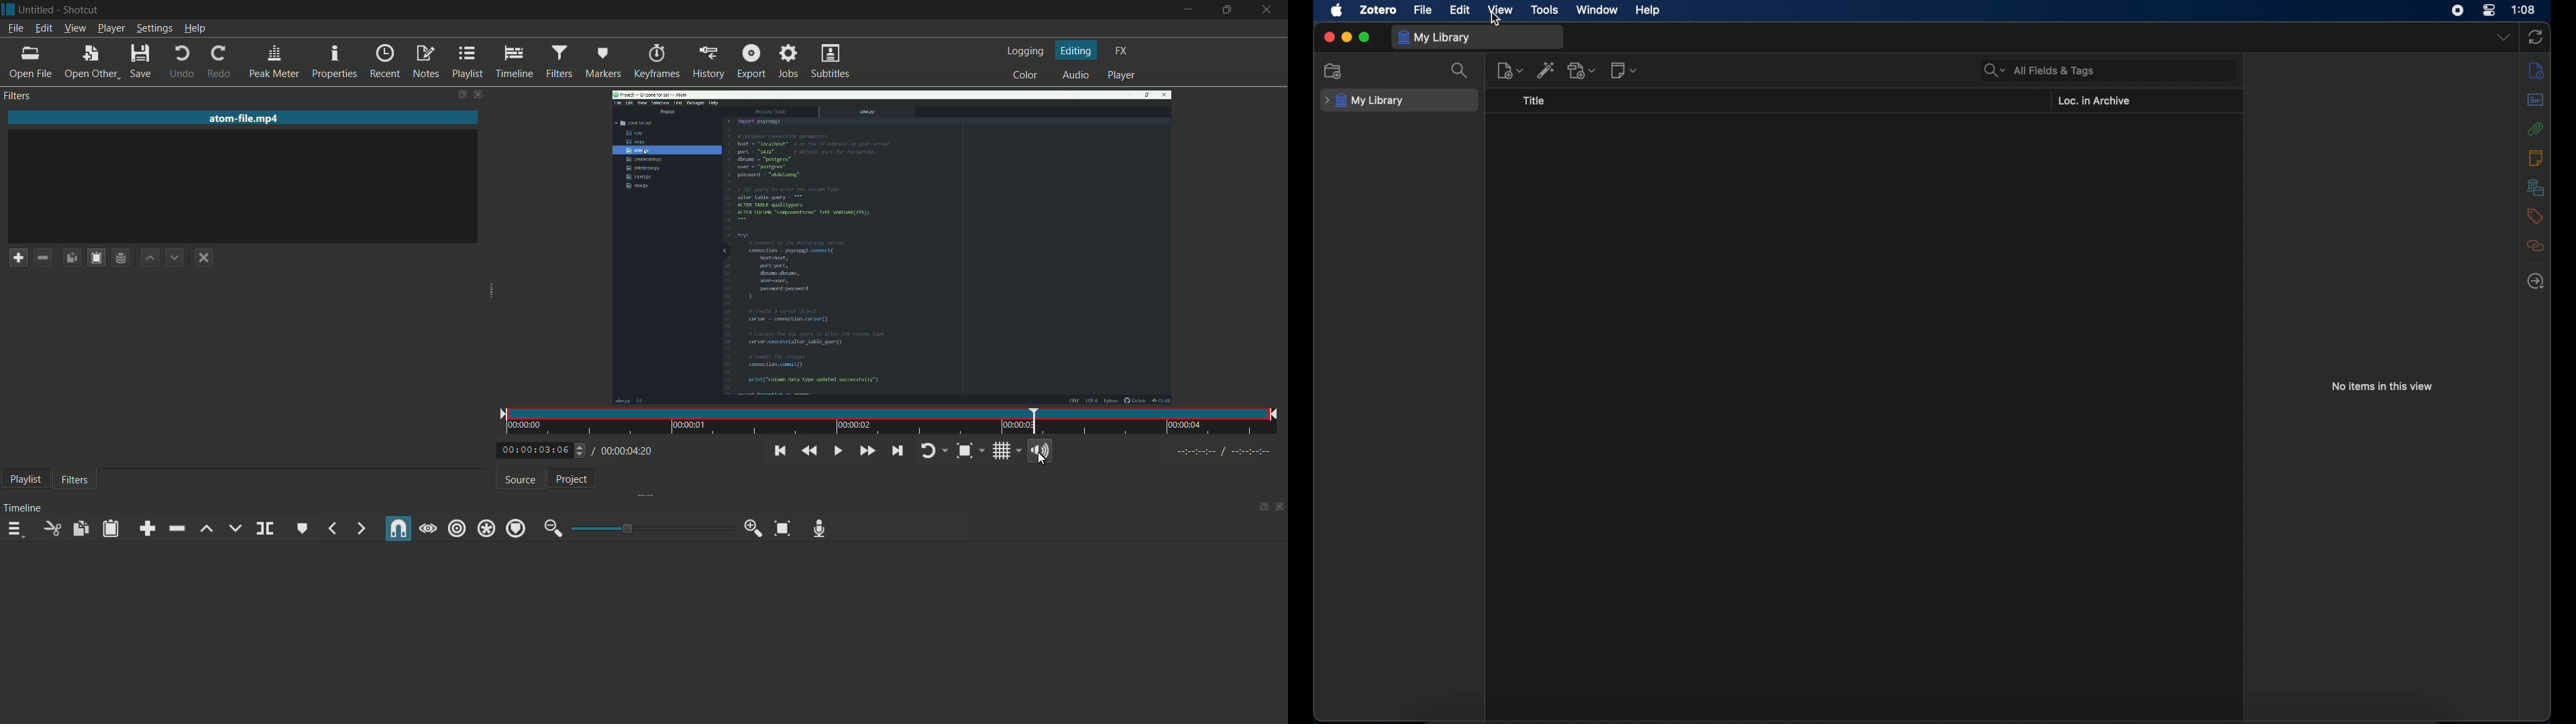 This screenshot has width=2576, height=728. I want to click on locate, so click(2536, 282).